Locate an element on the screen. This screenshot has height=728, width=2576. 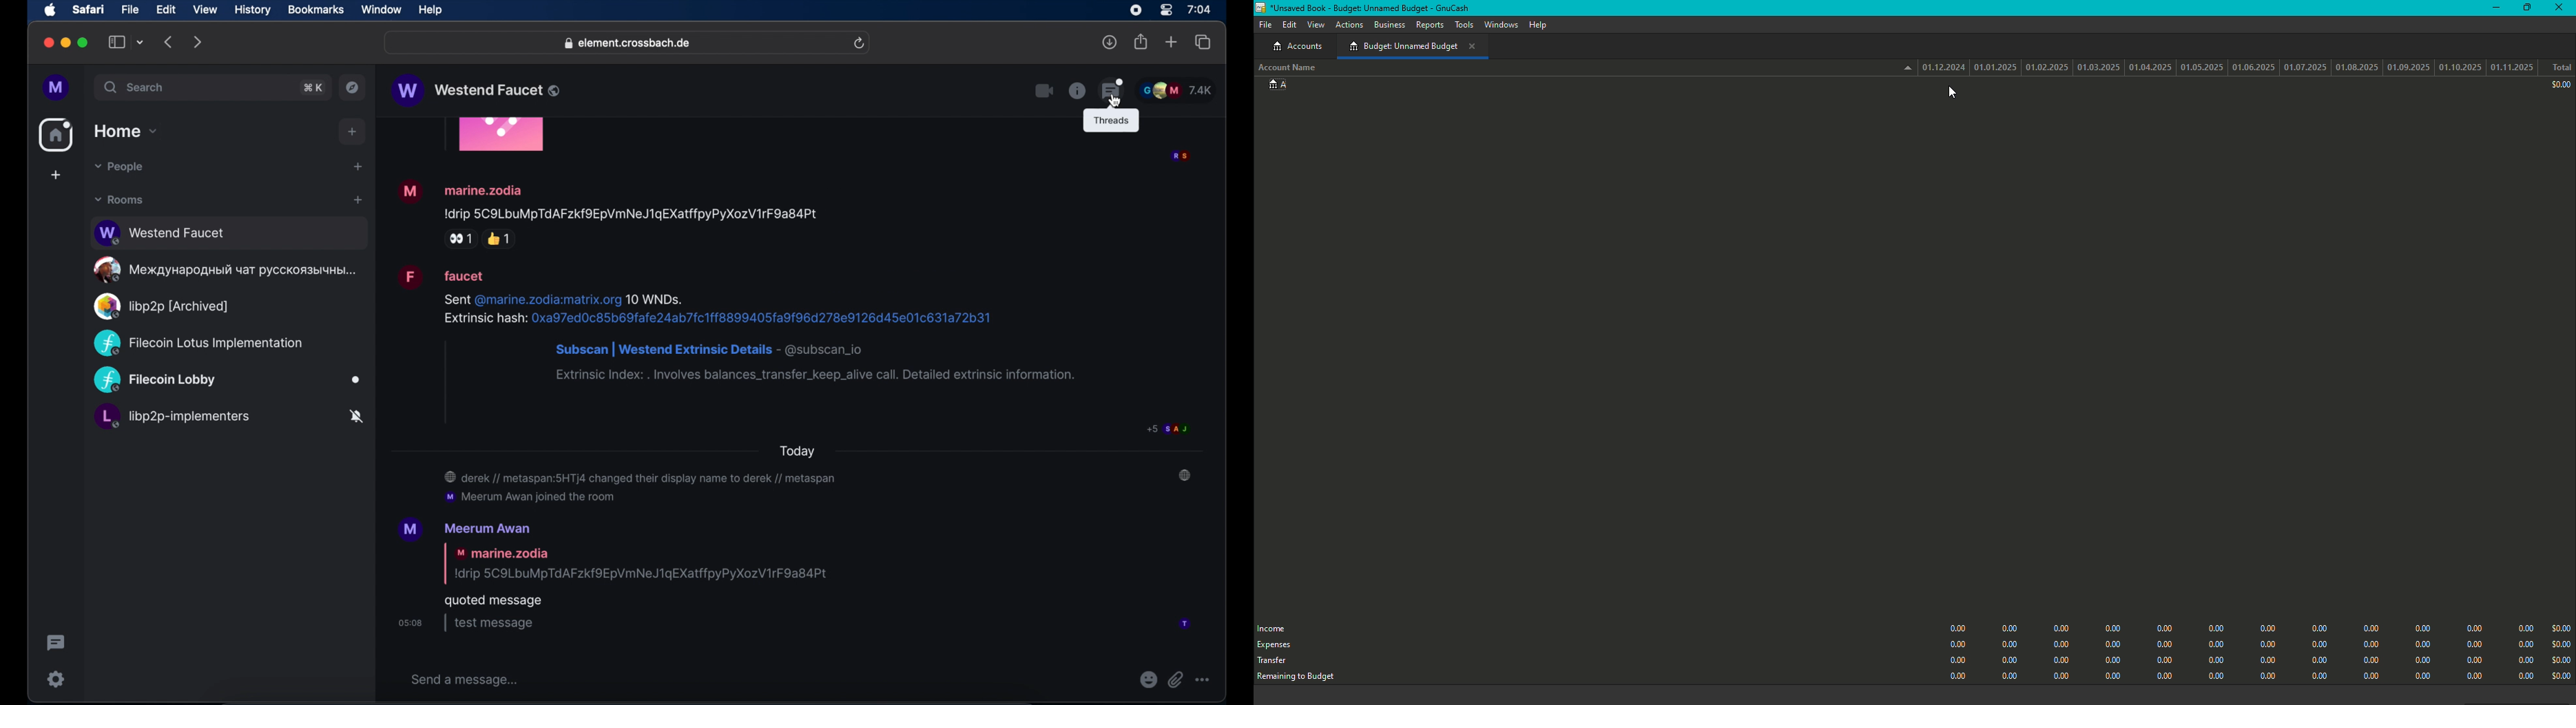
maximize is located at coordinates (83, 43).